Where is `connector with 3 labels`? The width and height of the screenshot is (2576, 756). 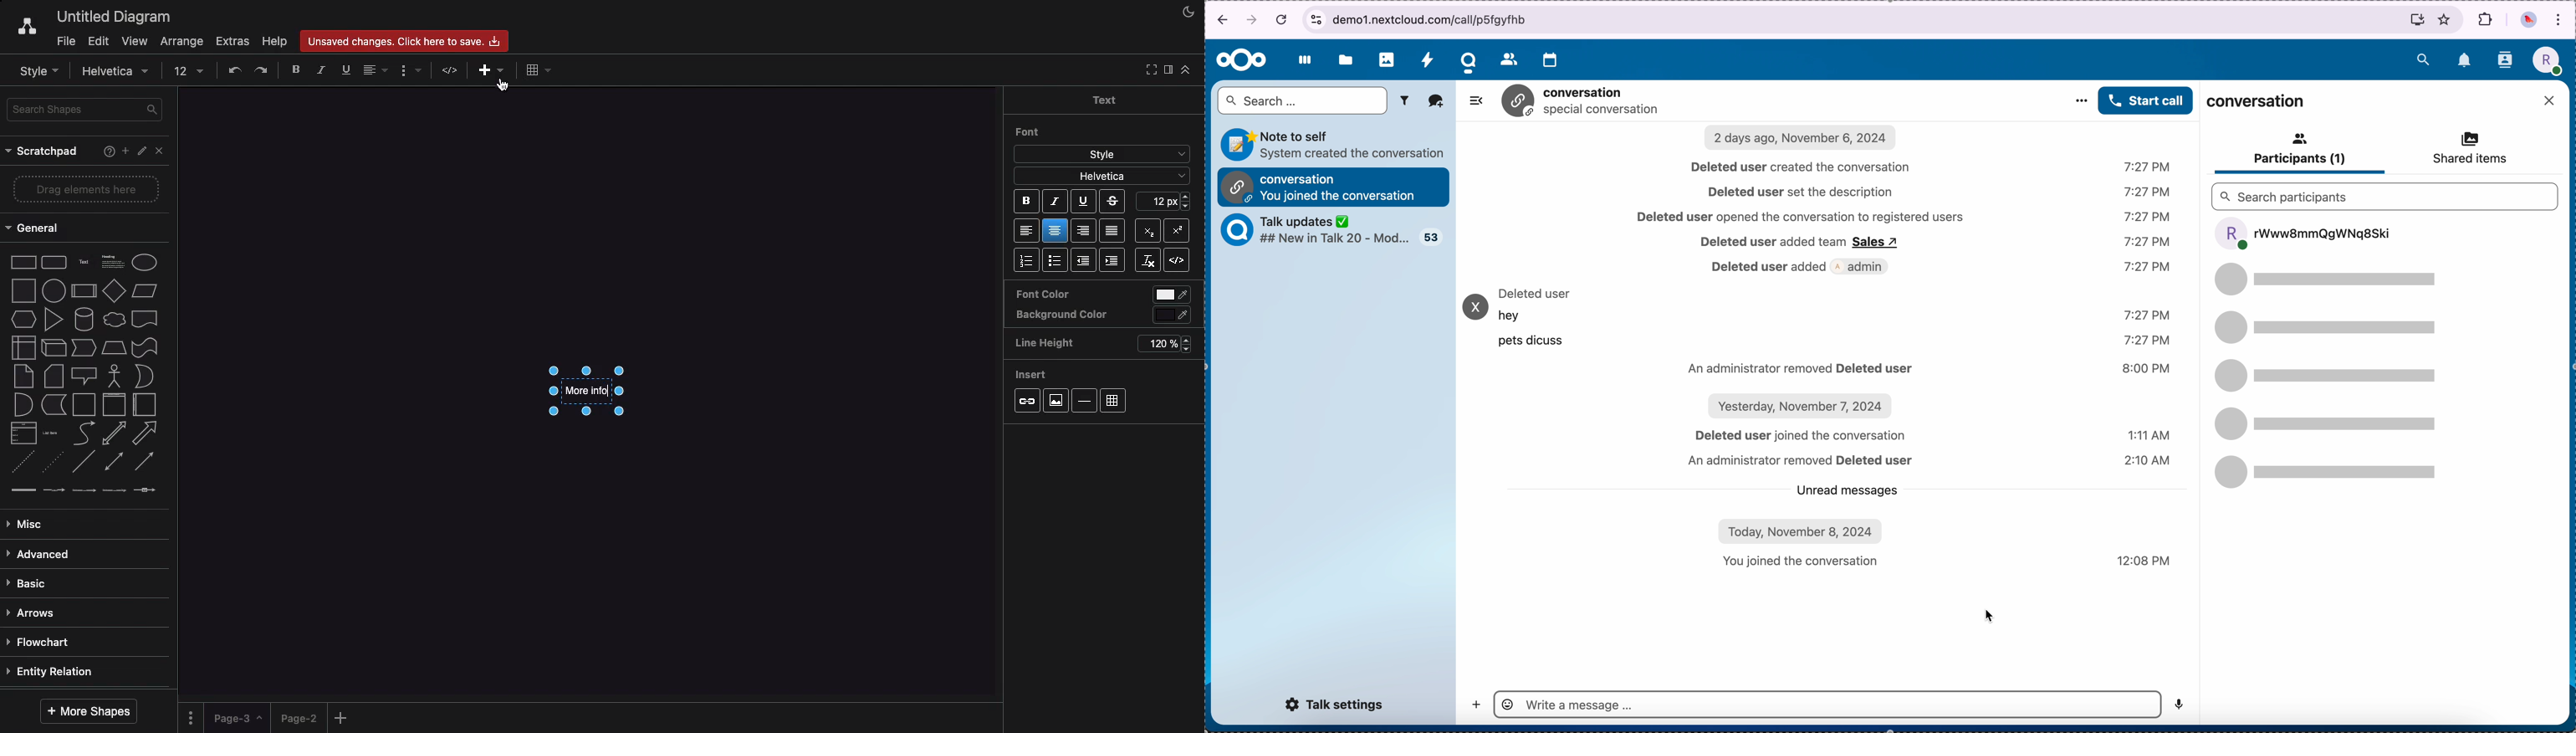
connector with 3 labels is located at coordinates (115, 490).